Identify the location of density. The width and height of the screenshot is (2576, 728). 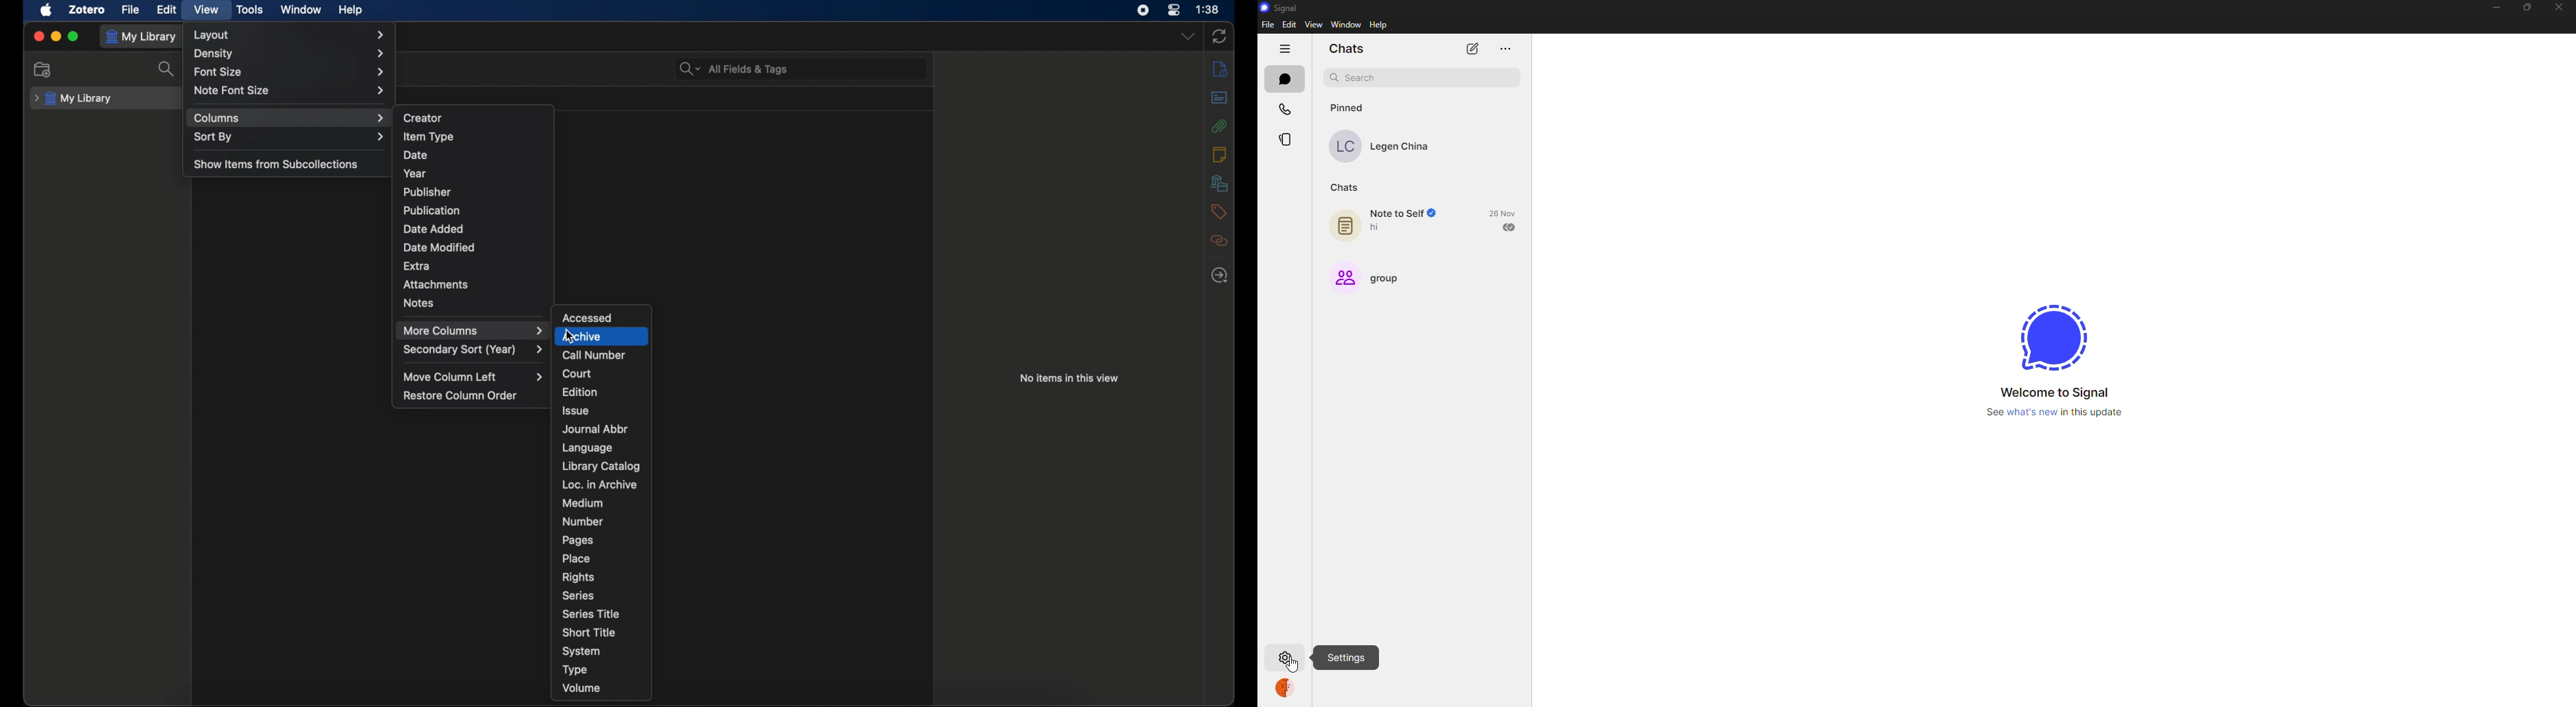
(290, 54).